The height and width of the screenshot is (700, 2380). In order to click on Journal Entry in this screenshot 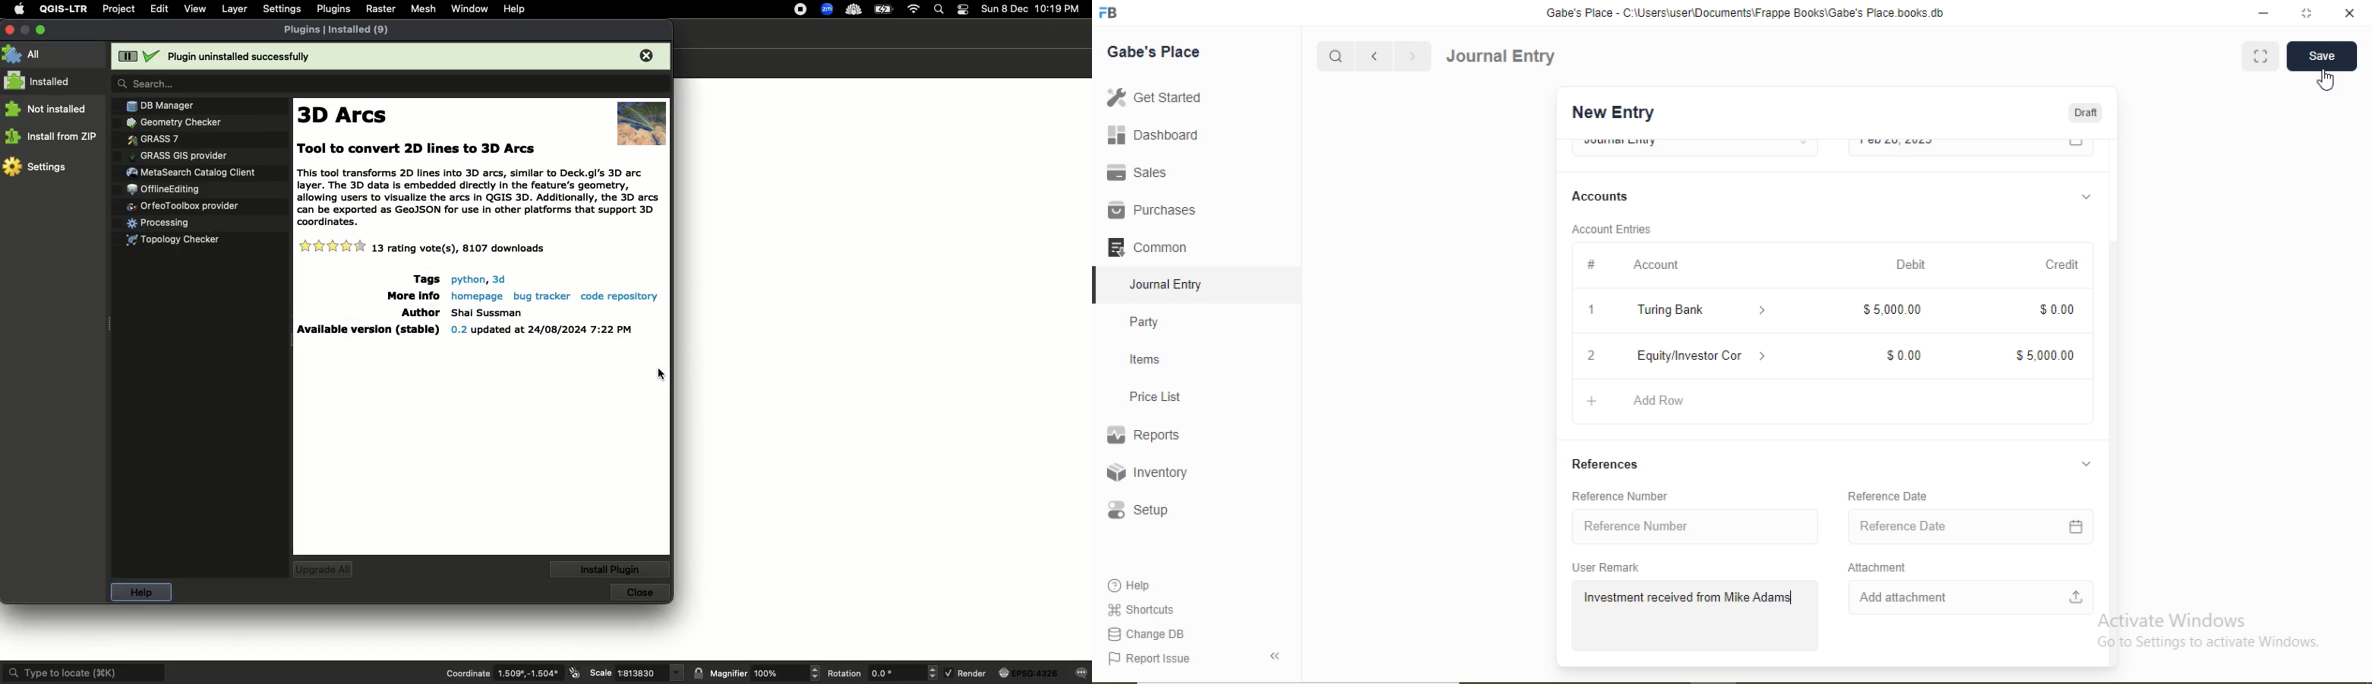, I will do `click(1502, 56)`.